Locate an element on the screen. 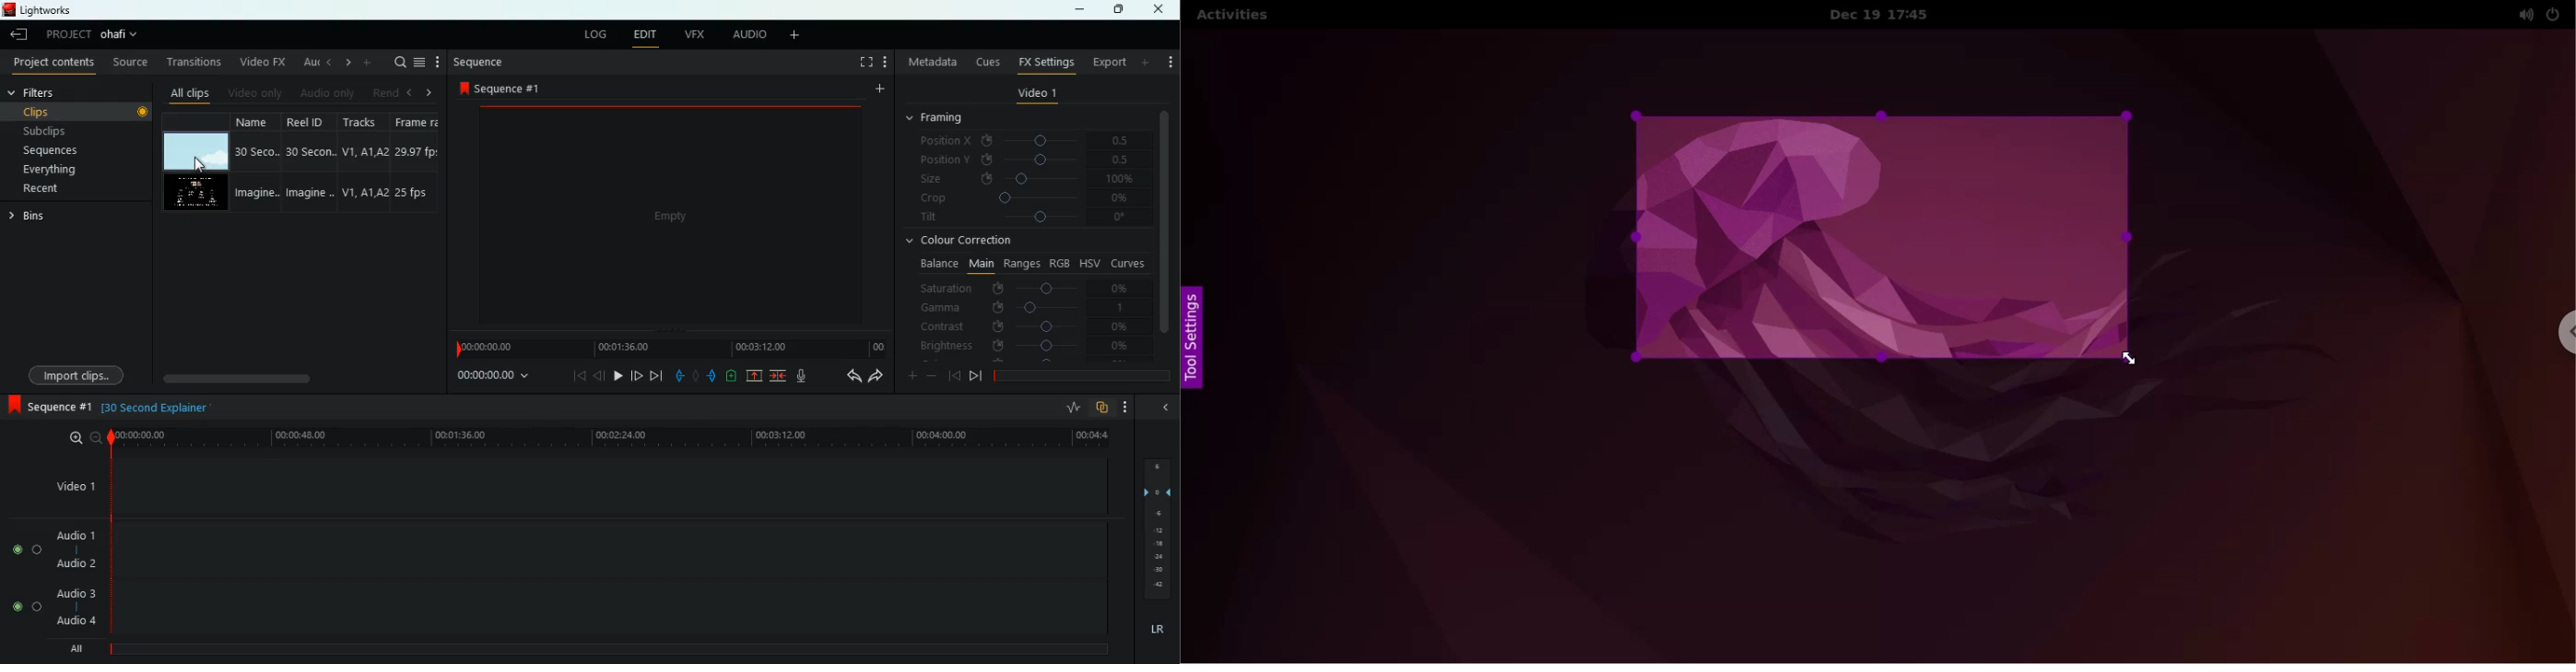 Image resolution: width=2576 pixels, height=672 pixels. forward is located at coordinates (637, 375).